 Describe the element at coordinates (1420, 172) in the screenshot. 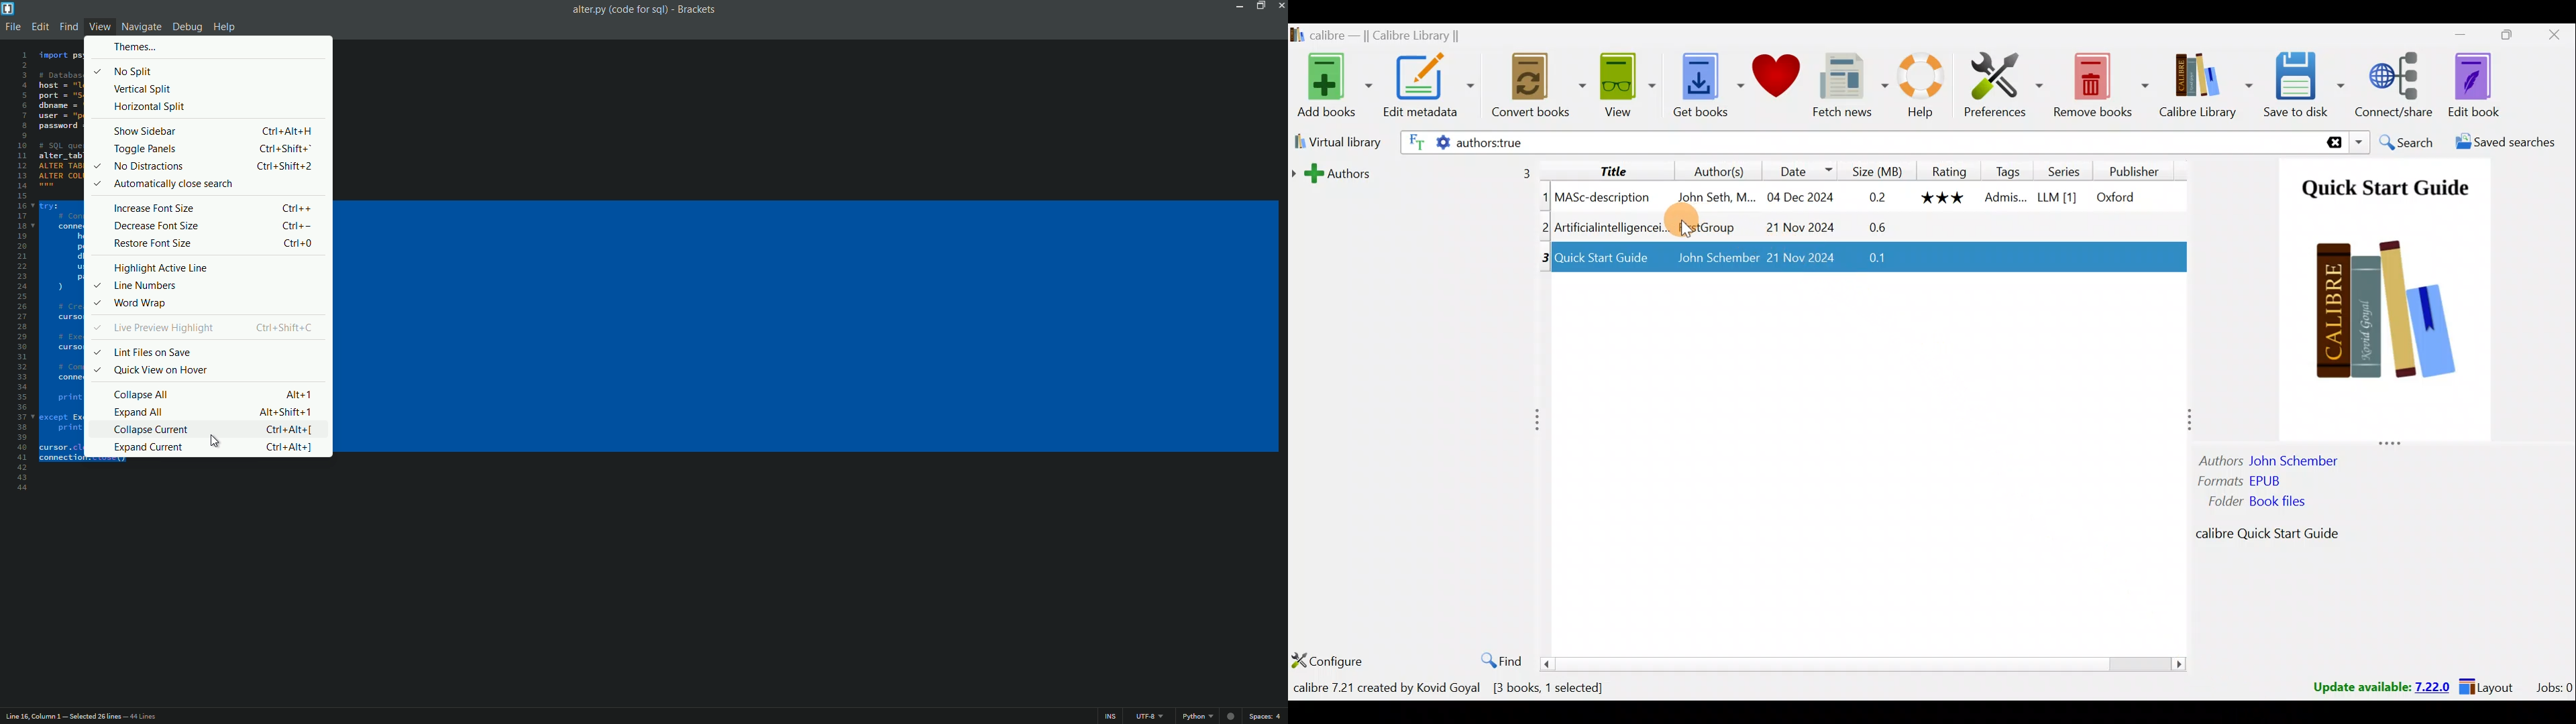

I see `Authors` at that location.